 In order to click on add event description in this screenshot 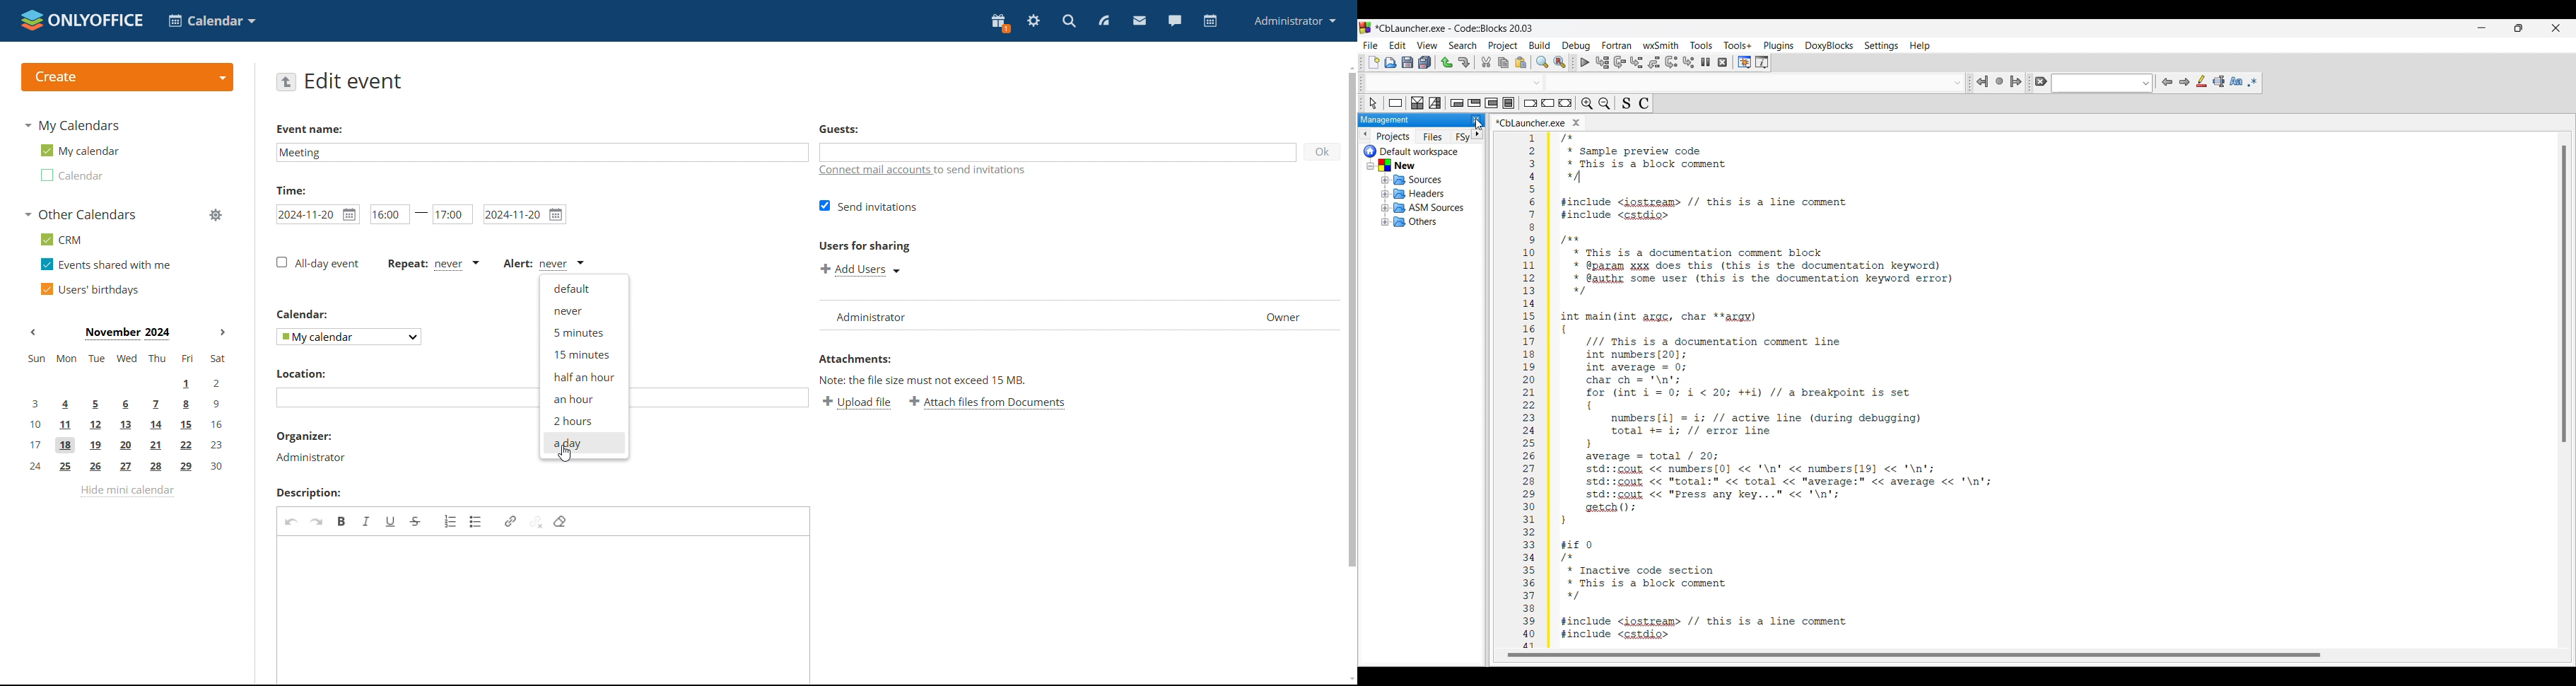, I will do `click(546, 610)`.